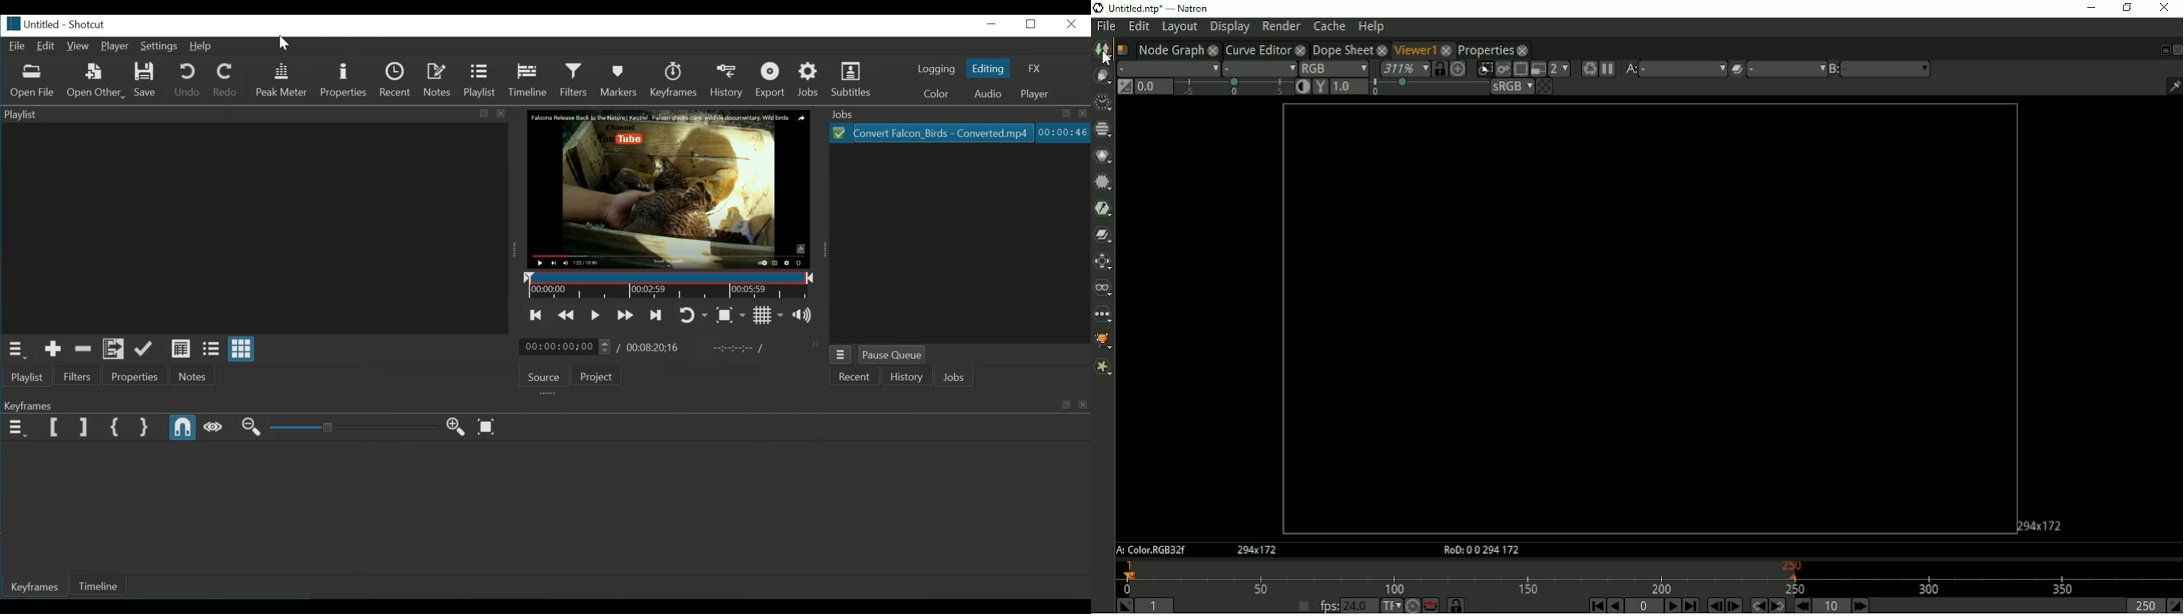  What do you see at coordinates (84, 349) in the screenshot?
I see `Remove cut` at bounding box center [84, 349].